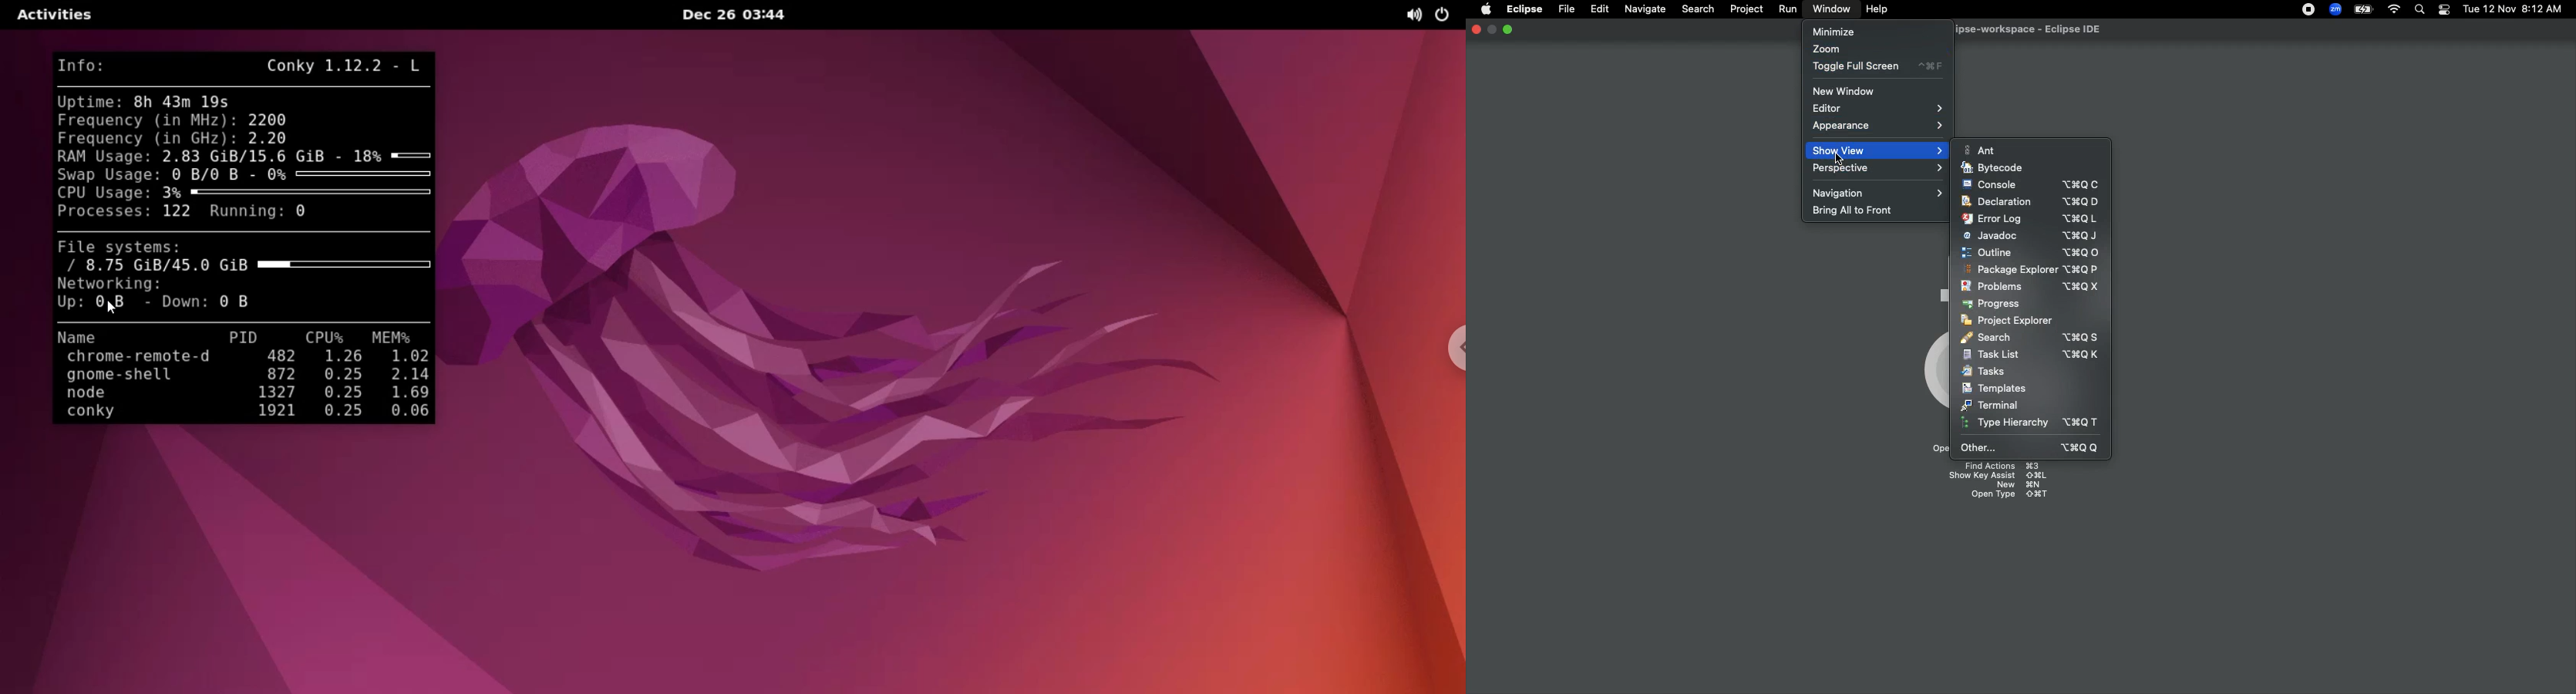  Describe the element at coordinates (1829, 9) in the screenshot. I see `Window` at that location.